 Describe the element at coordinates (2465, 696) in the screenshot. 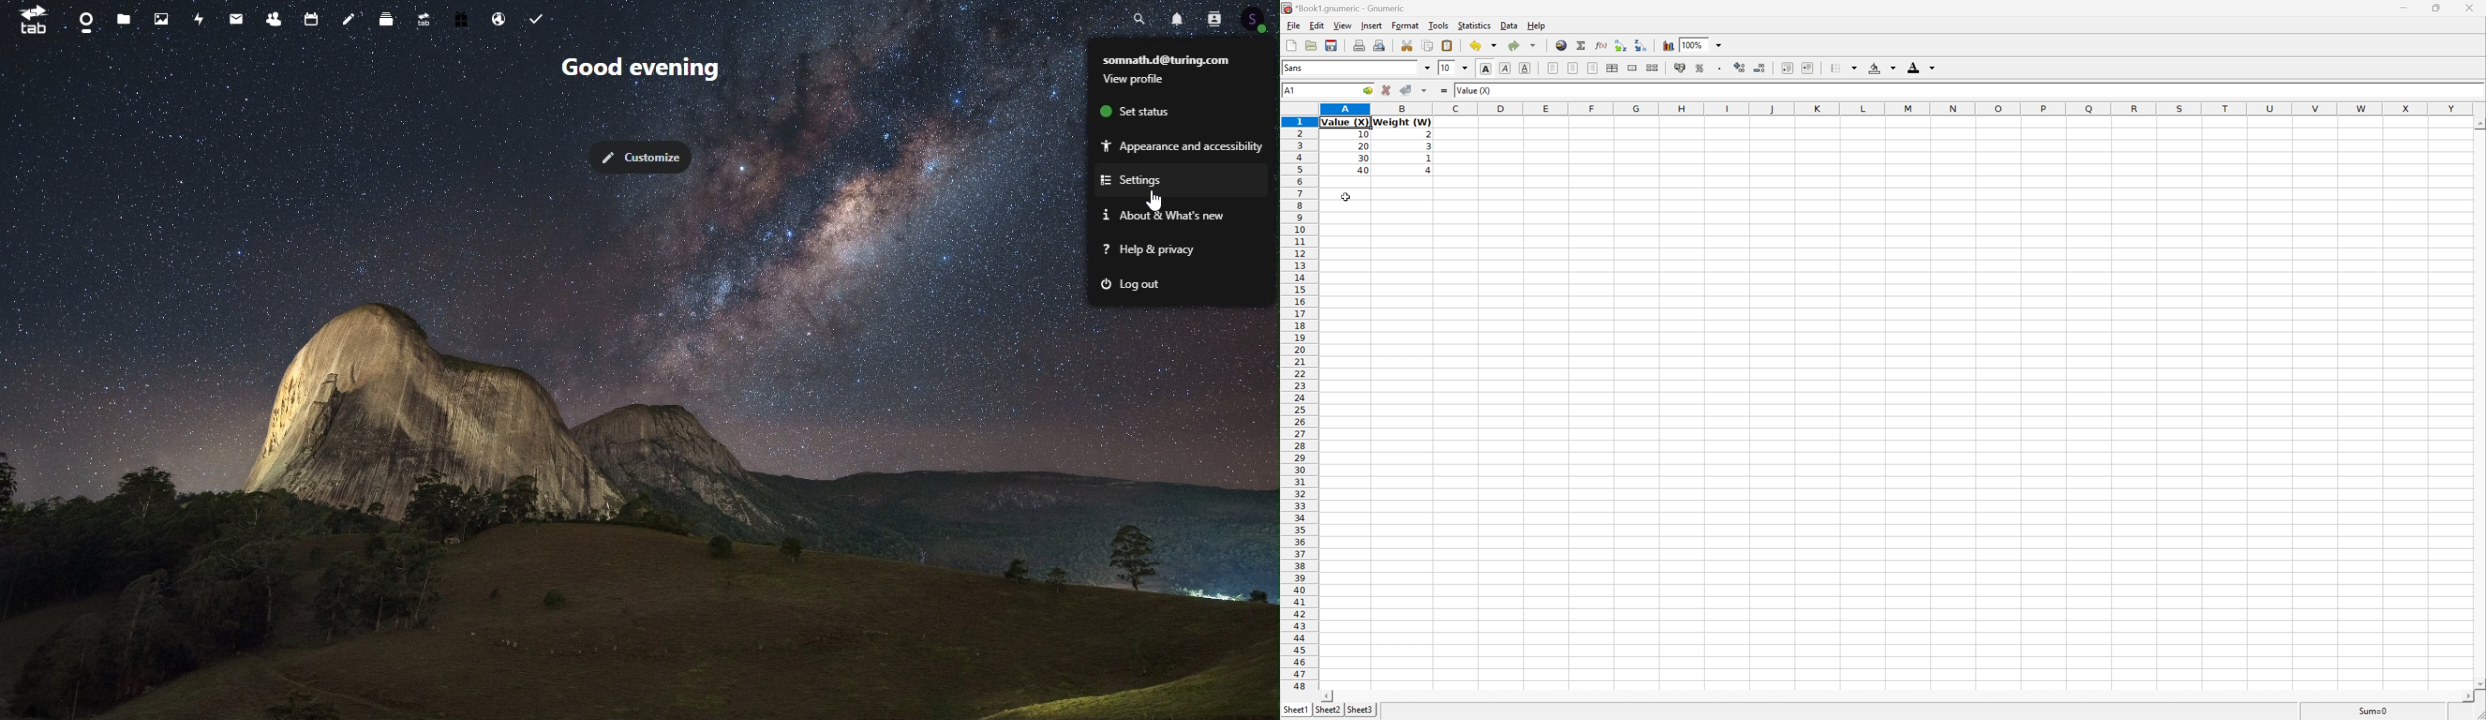

I see `Scroll Right` at that location.